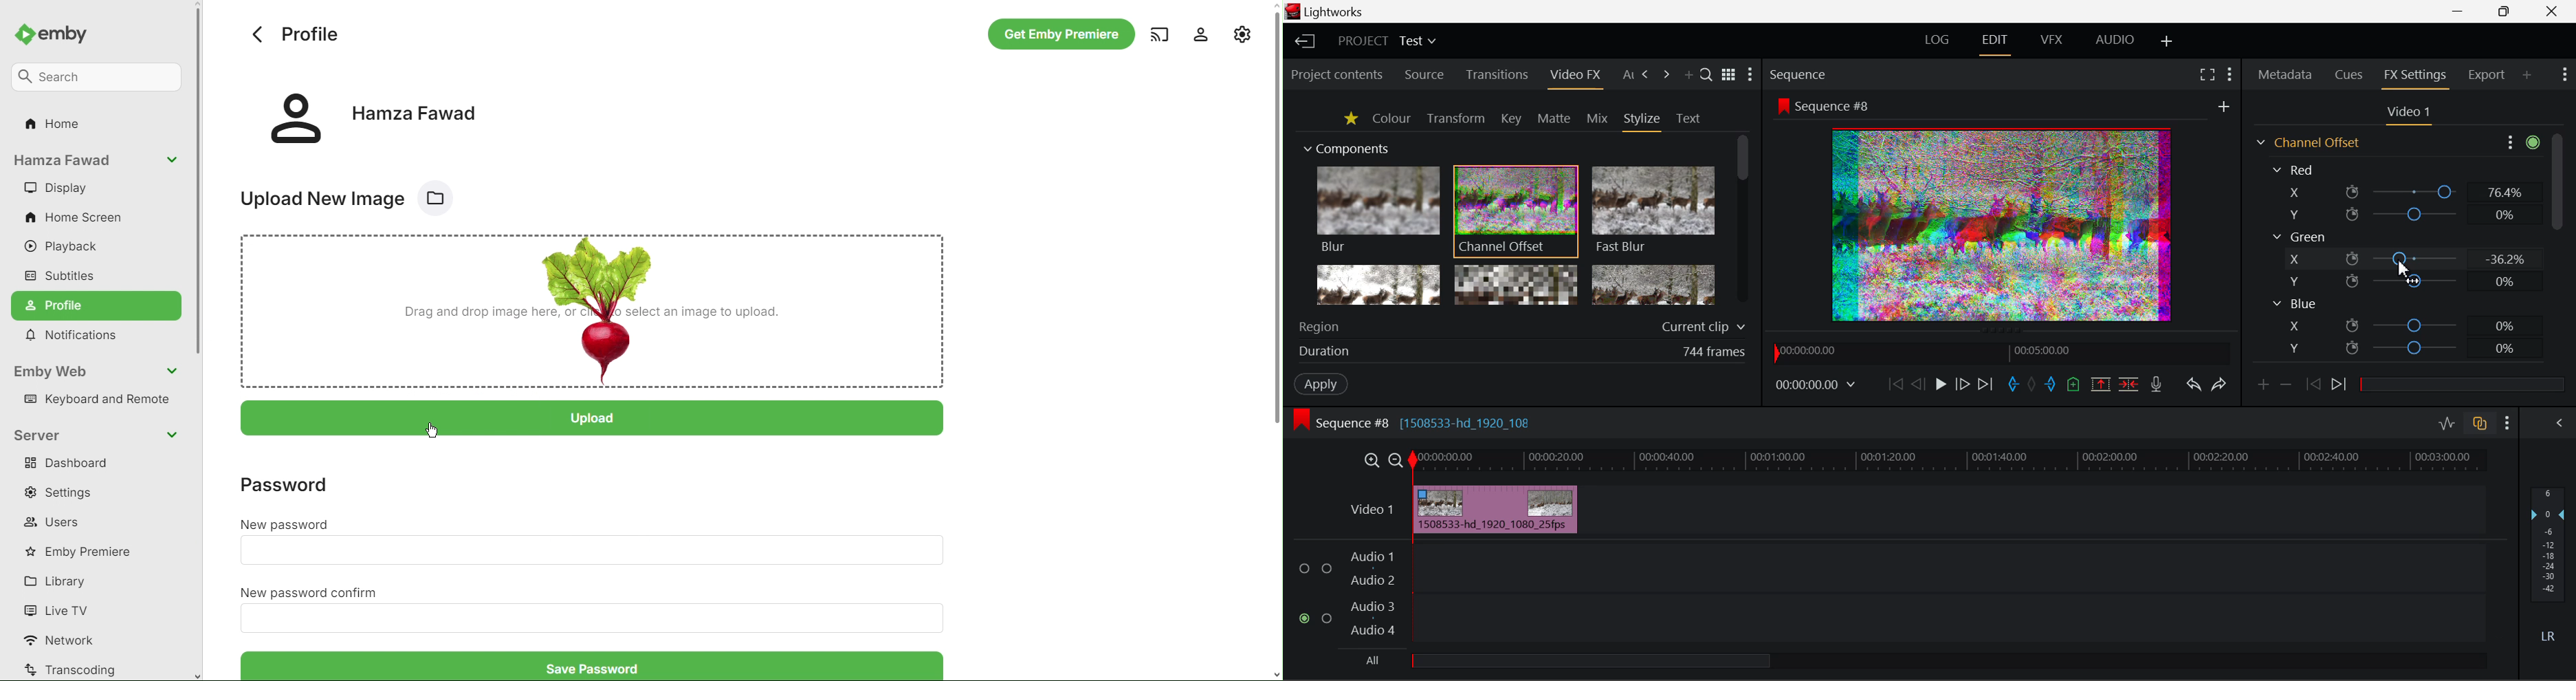  Describe the element at coordinates (2527, 76) in the screenshot. I see `Add Panel` at that location.